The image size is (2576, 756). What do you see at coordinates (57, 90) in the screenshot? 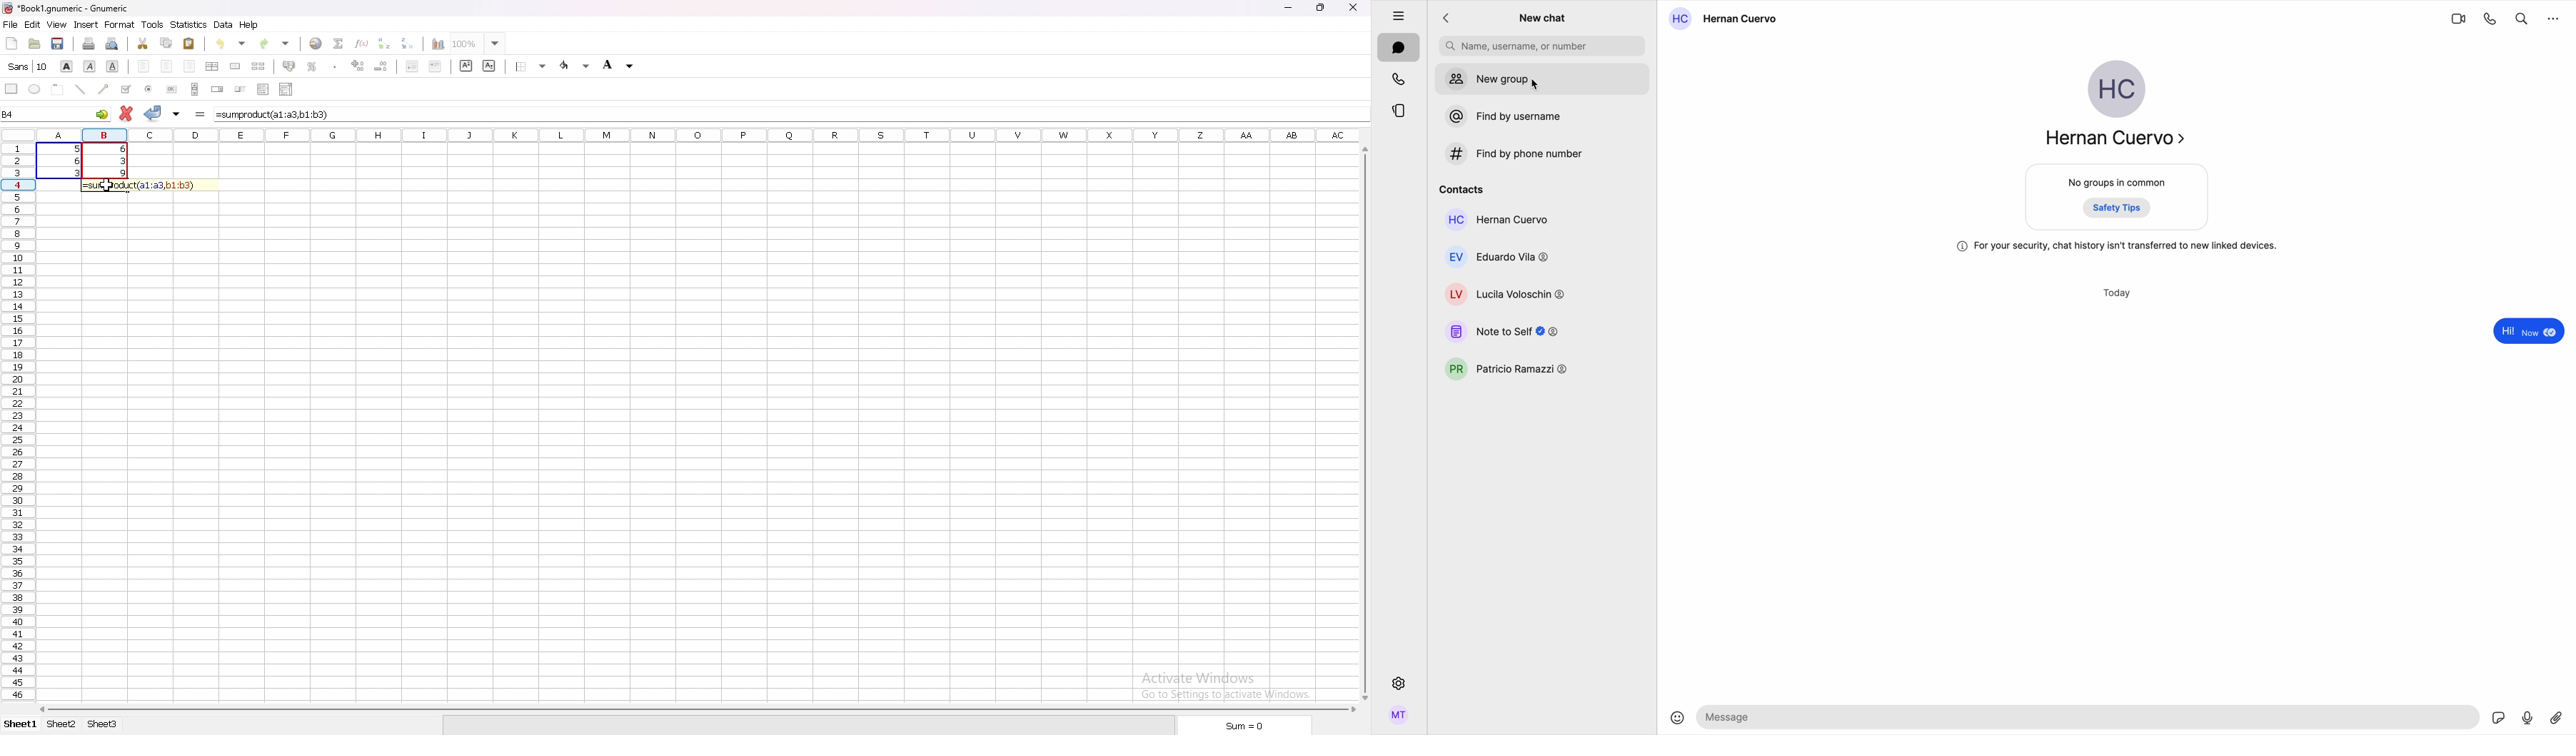
I see `frame` at bounding box center [57, 90].